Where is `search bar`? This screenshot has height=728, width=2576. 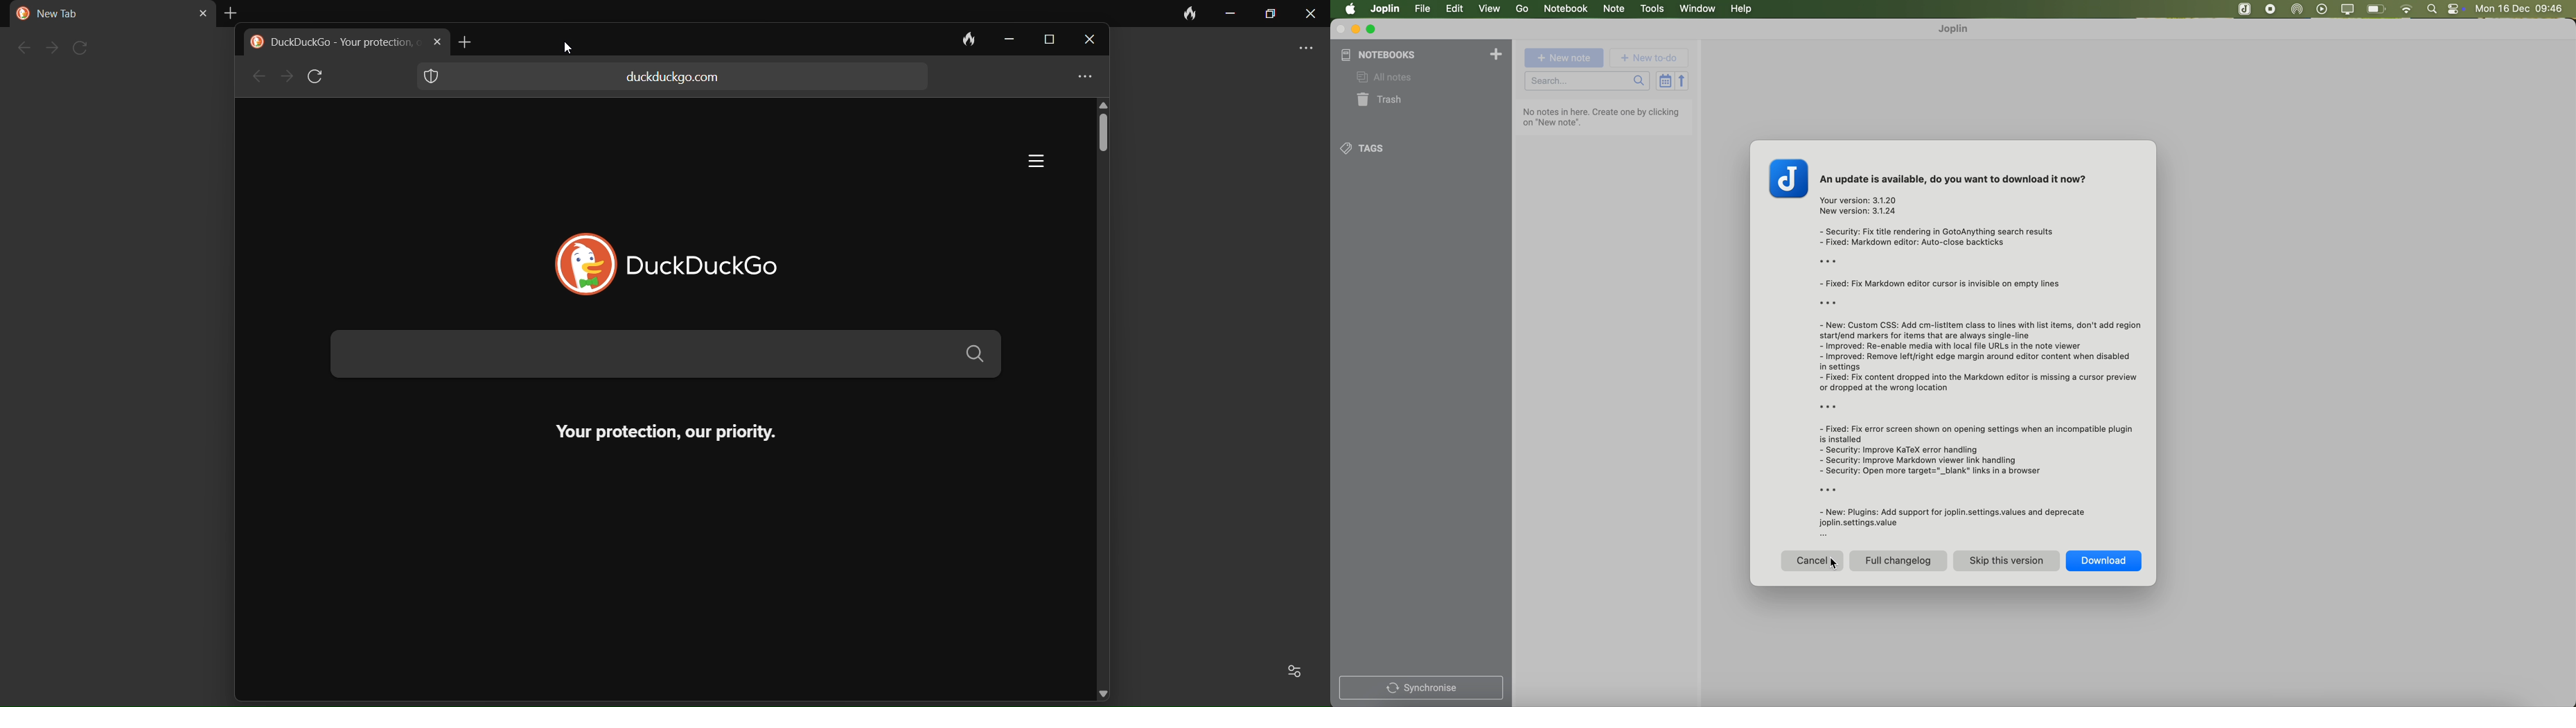 search bar is located at coordinates (664, 355).